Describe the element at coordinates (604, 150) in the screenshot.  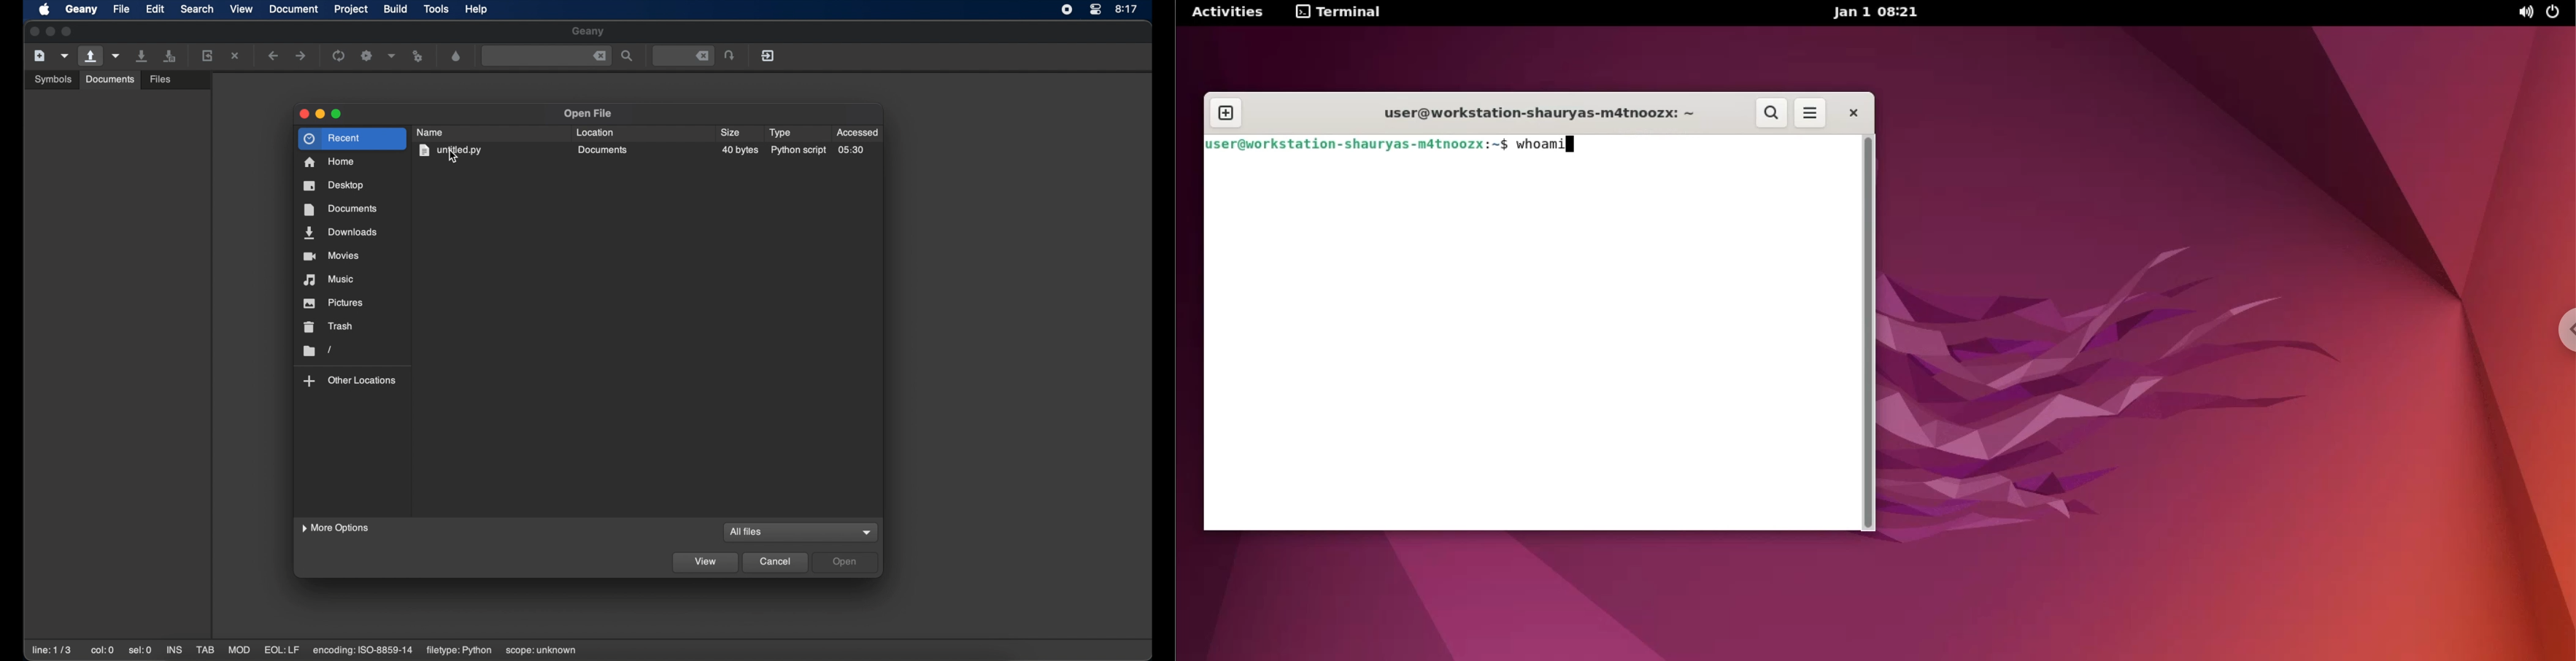
I see `documents` at that location.